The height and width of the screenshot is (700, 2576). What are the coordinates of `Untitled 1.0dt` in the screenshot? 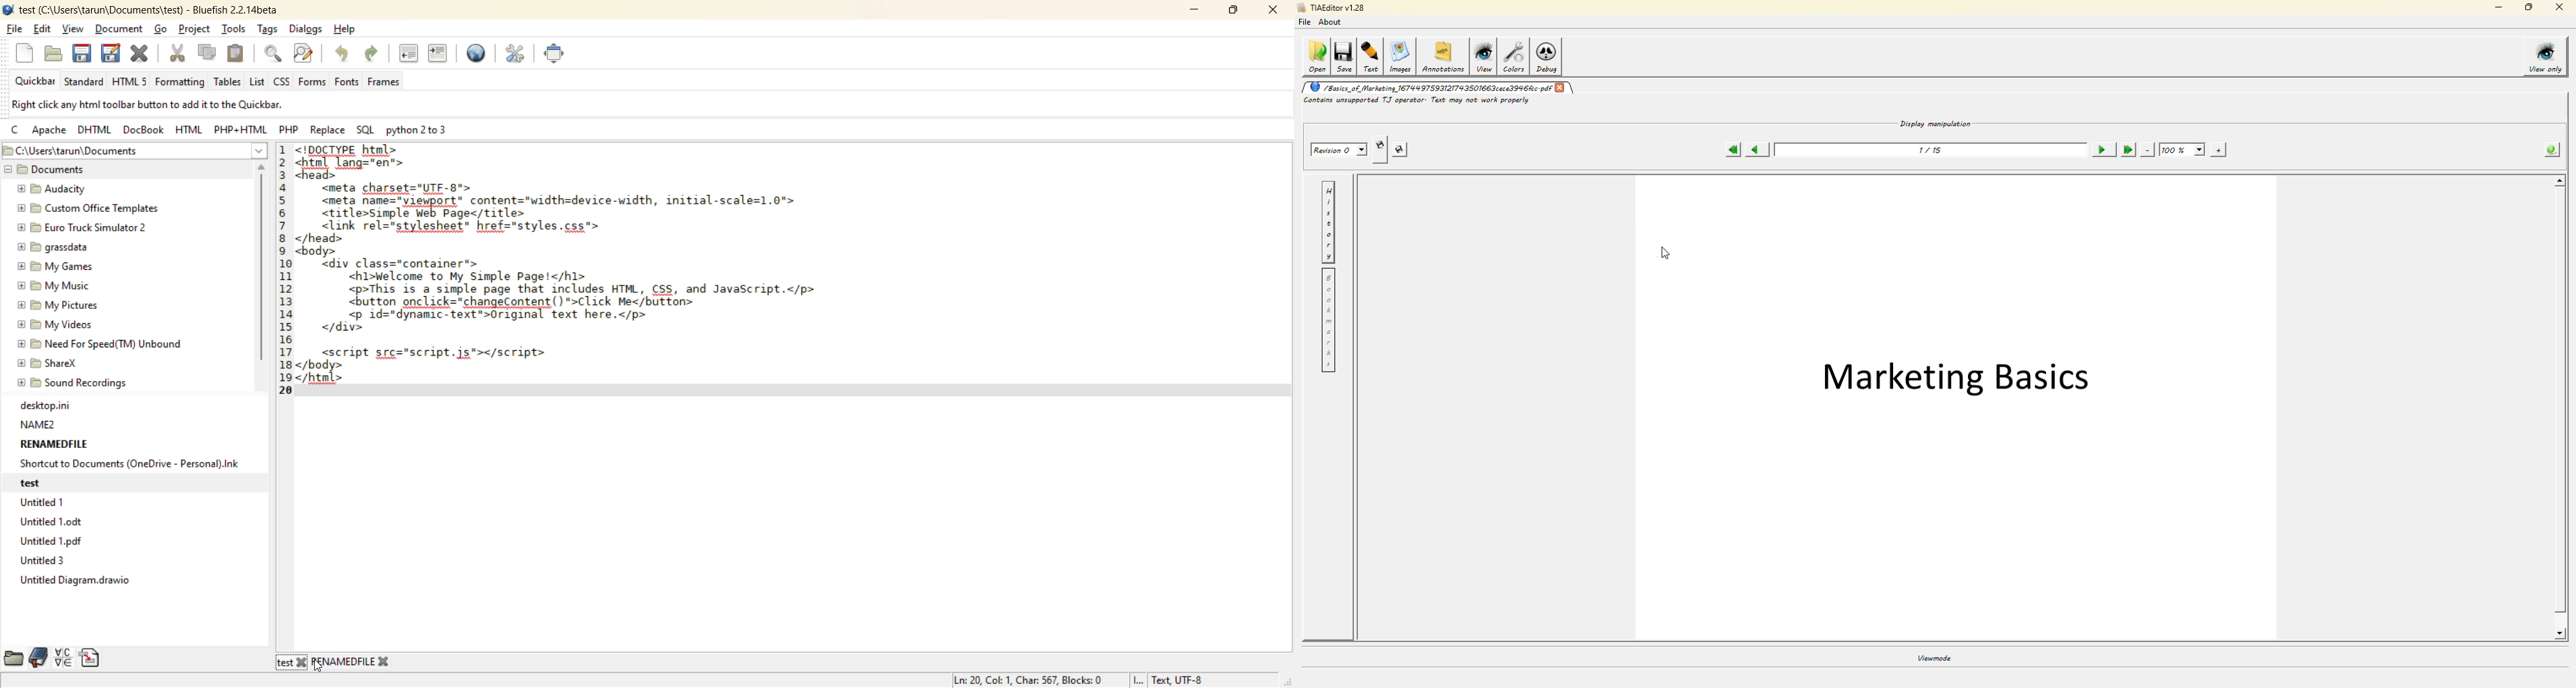 It's located at (63, 521).